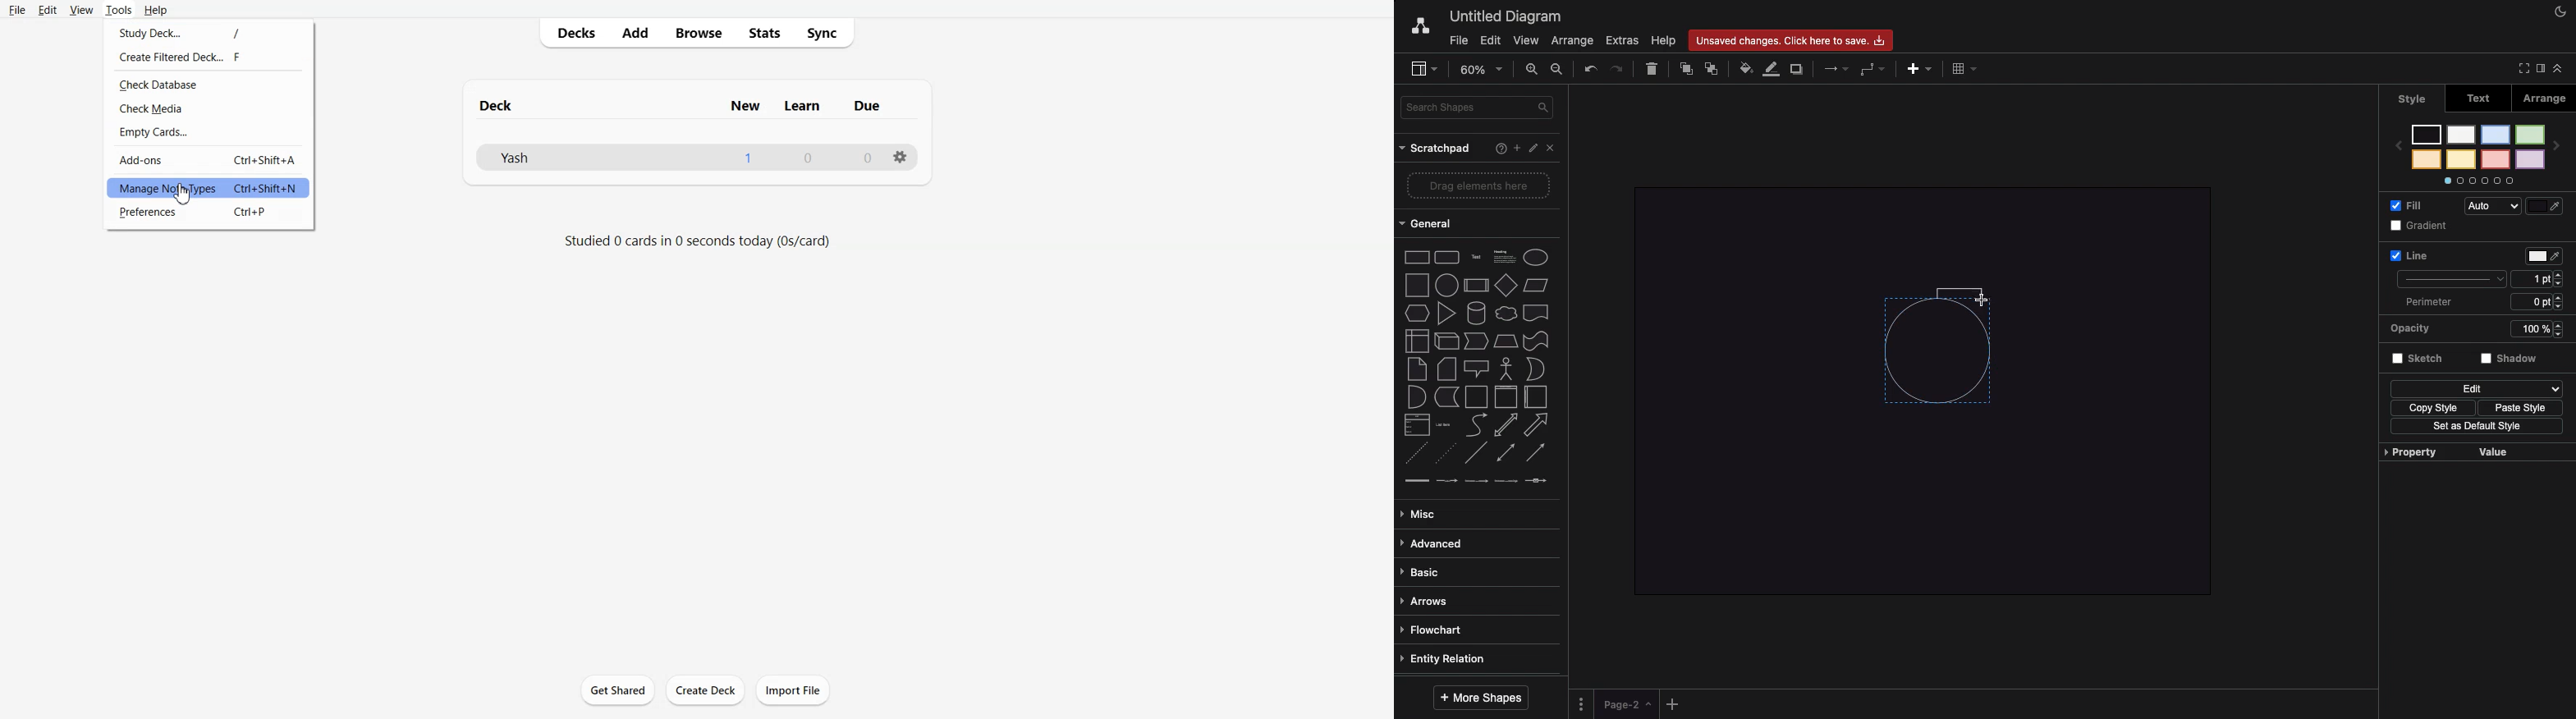 The image size is (2576, 728). Describe the element at coordinates (208, 108) in the screenshot. I see `Check Media` at that location.